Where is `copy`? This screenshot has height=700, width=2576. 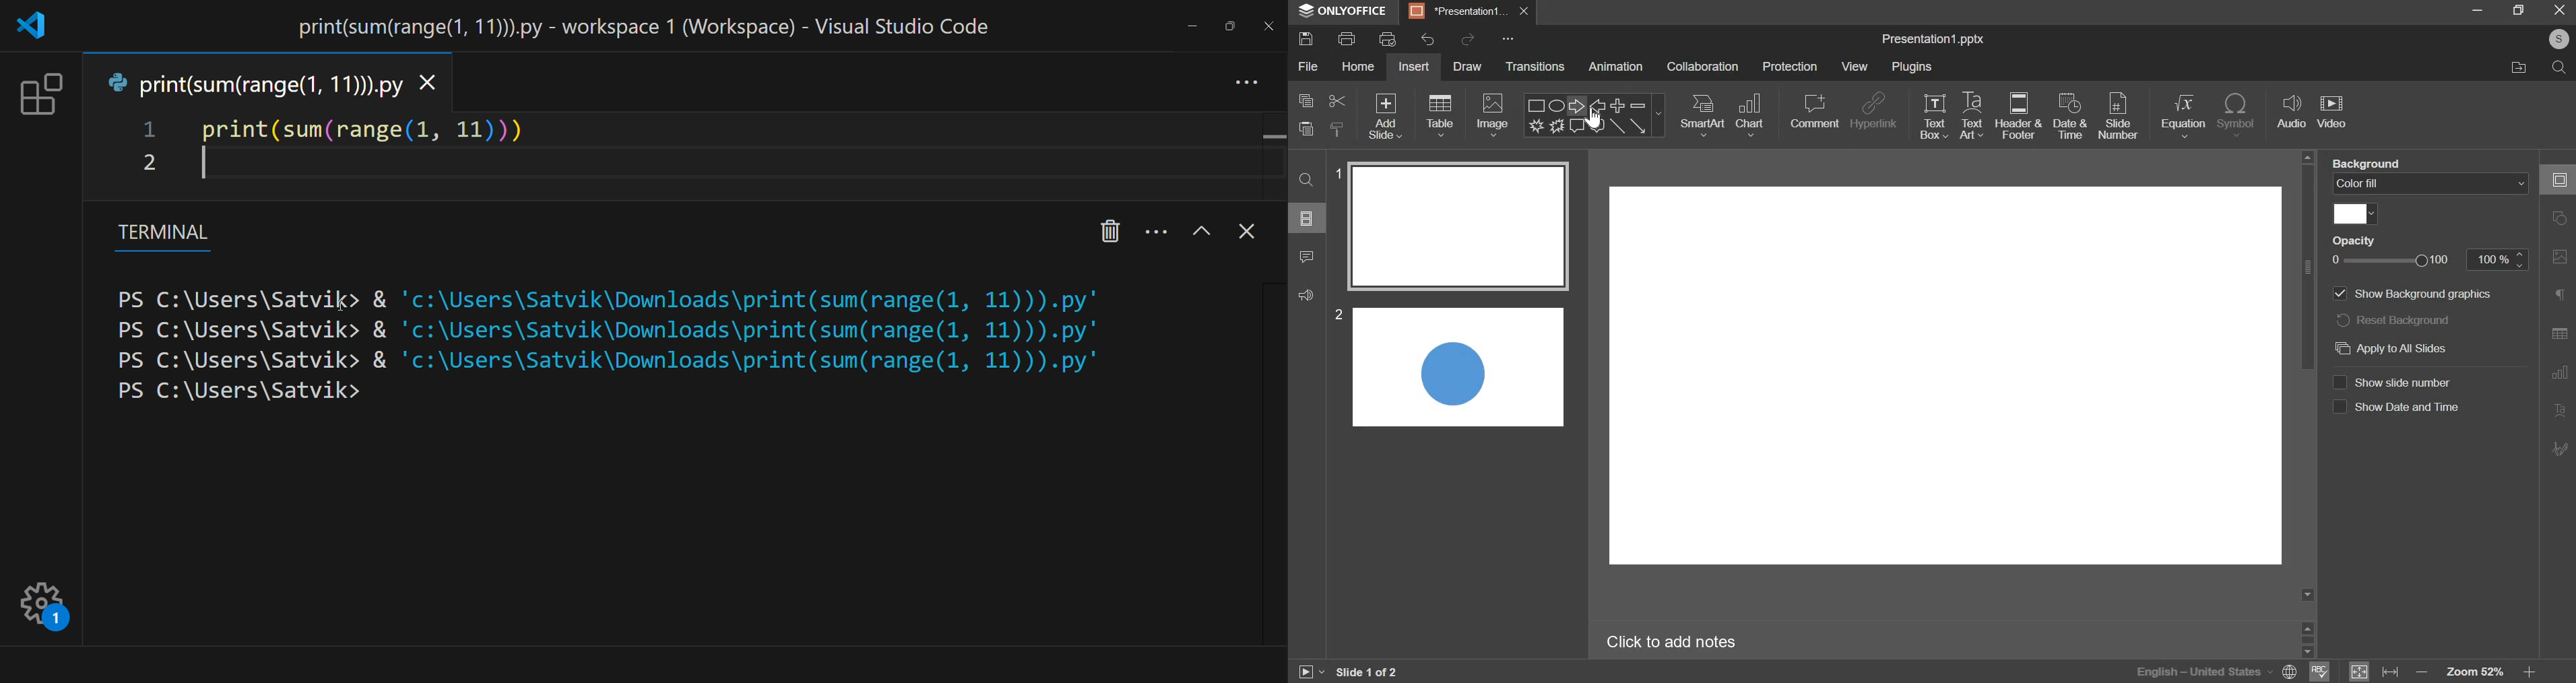
copy is located at coordinates (1306, 100).